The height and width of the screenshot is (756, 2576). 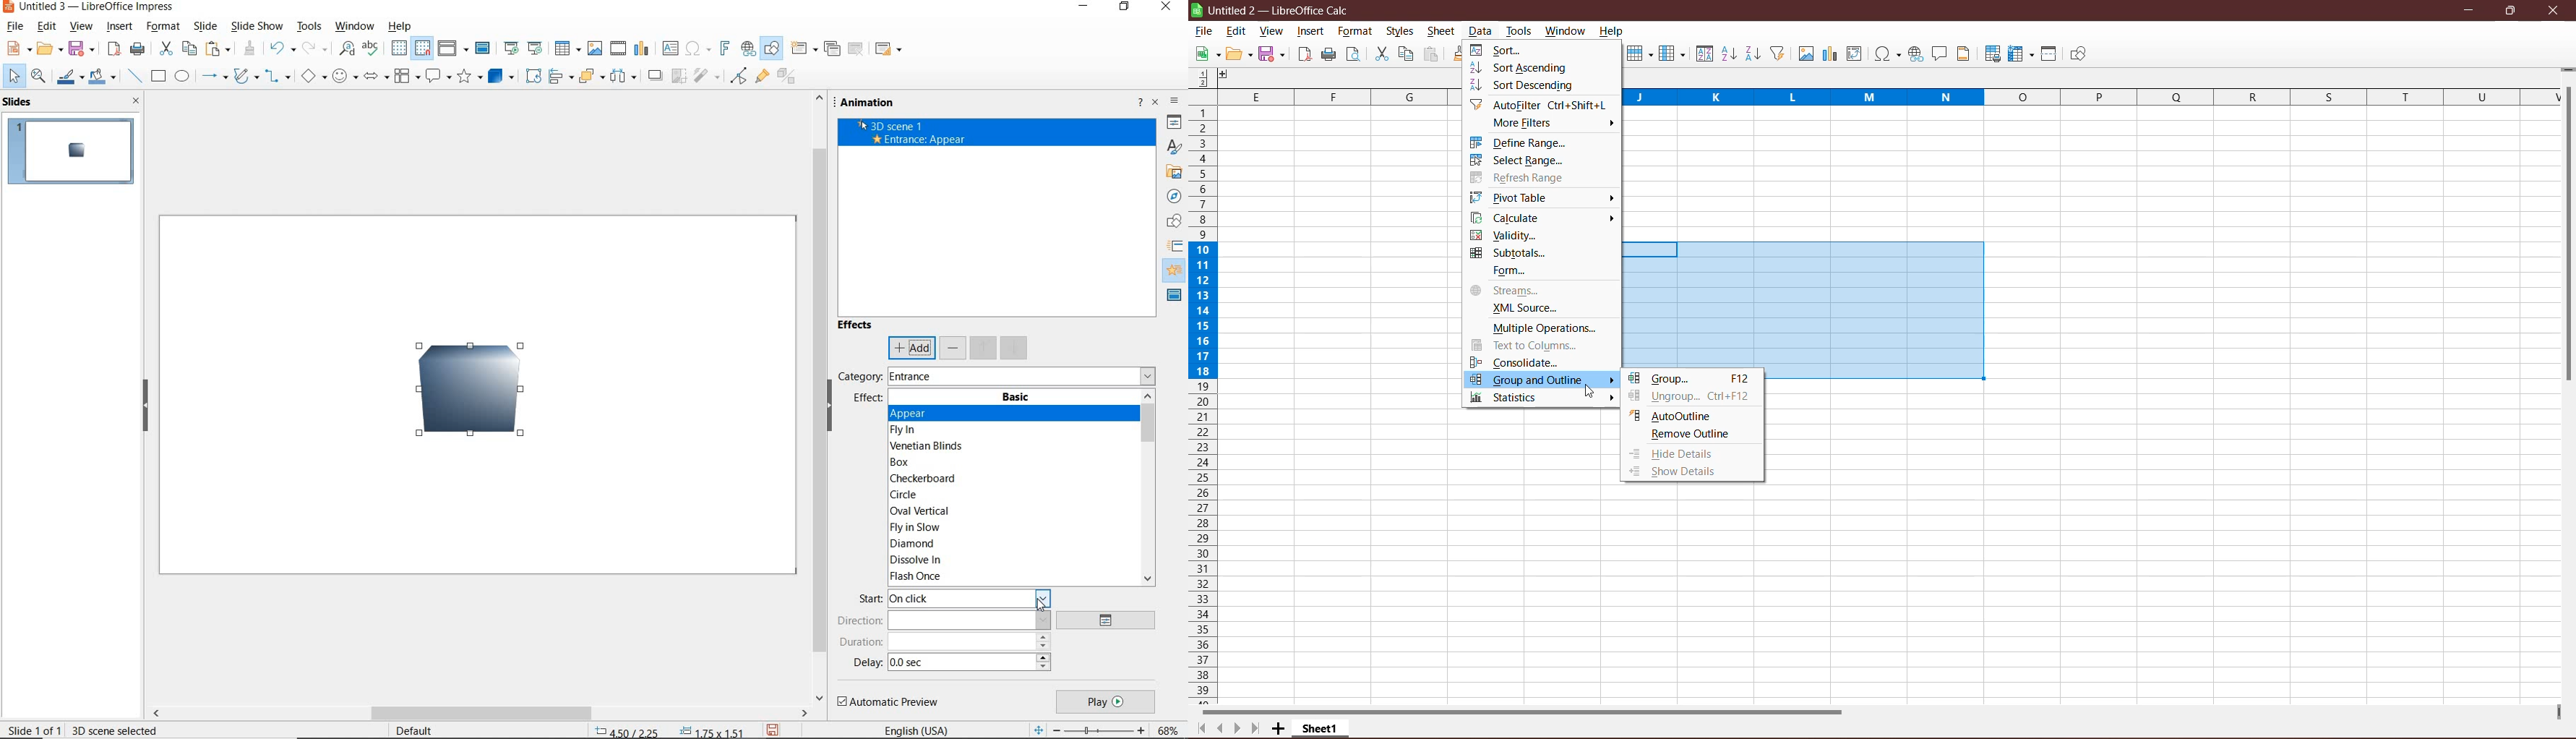 What do you see at coordinates (485, 49) in the screenshot?
I see `master slide` at bounding box center [485, 49].